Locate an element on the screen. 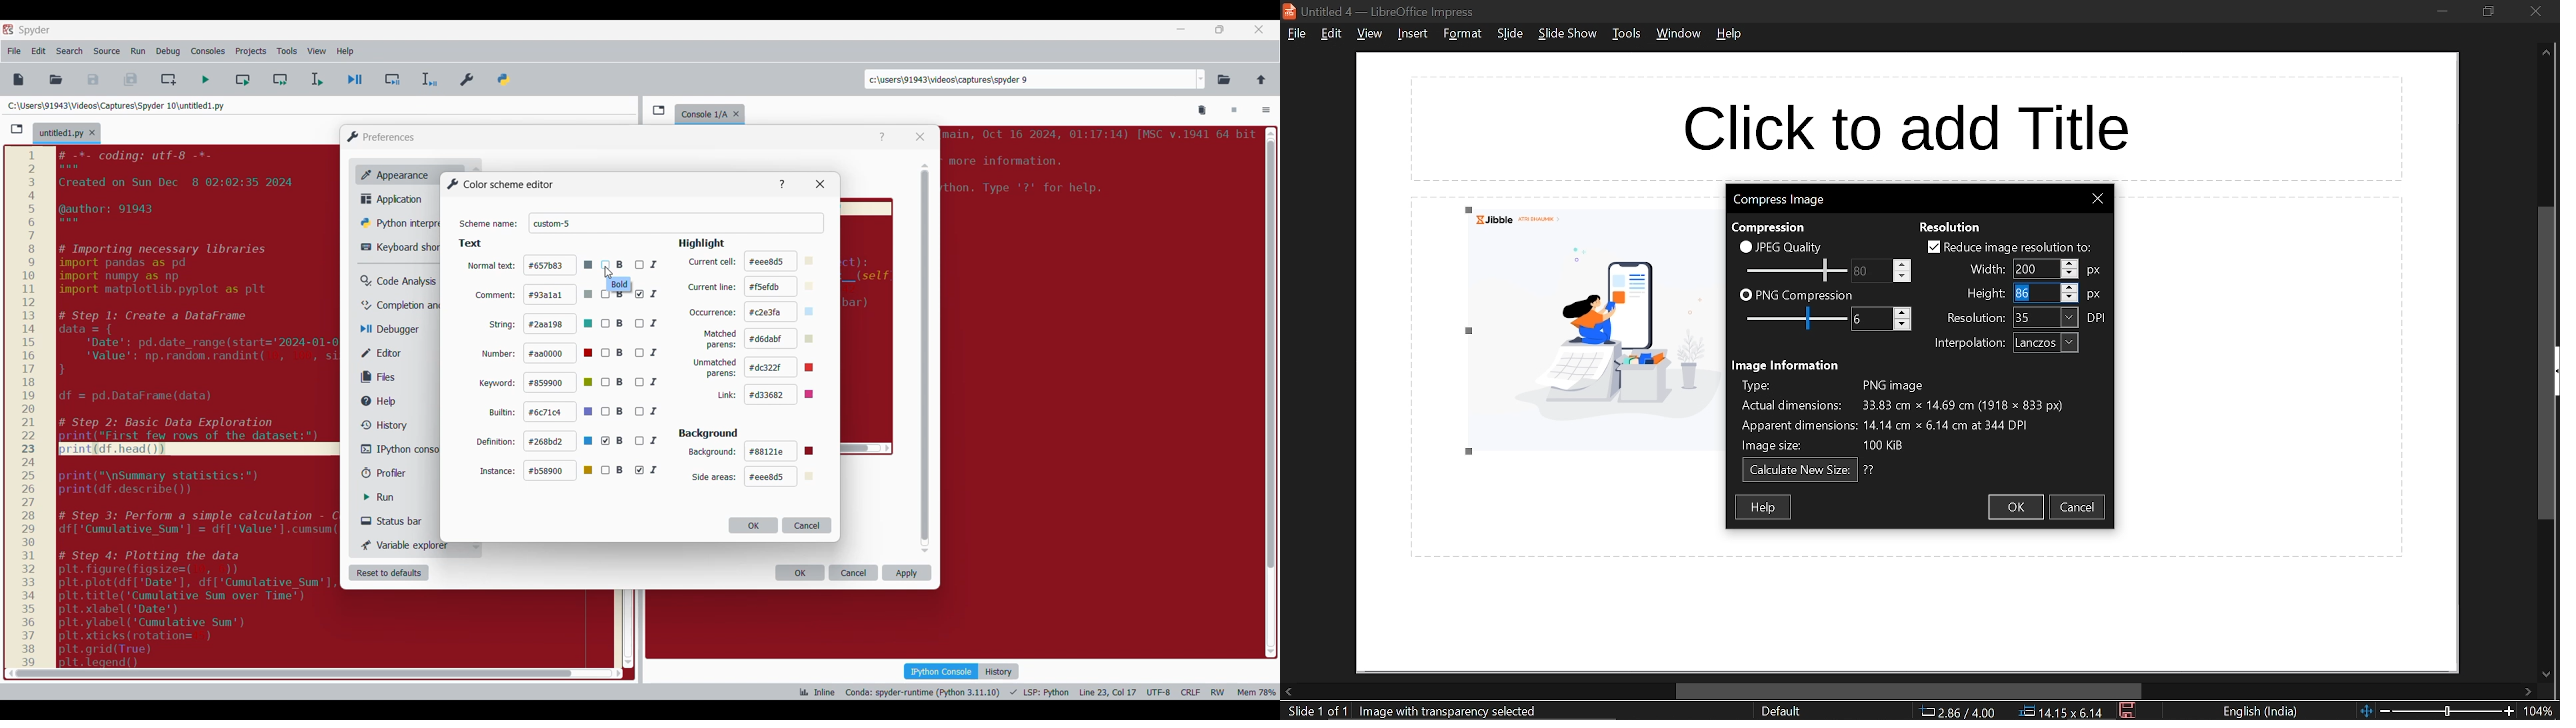  Window logo and title is located at coordinates (381, 137).